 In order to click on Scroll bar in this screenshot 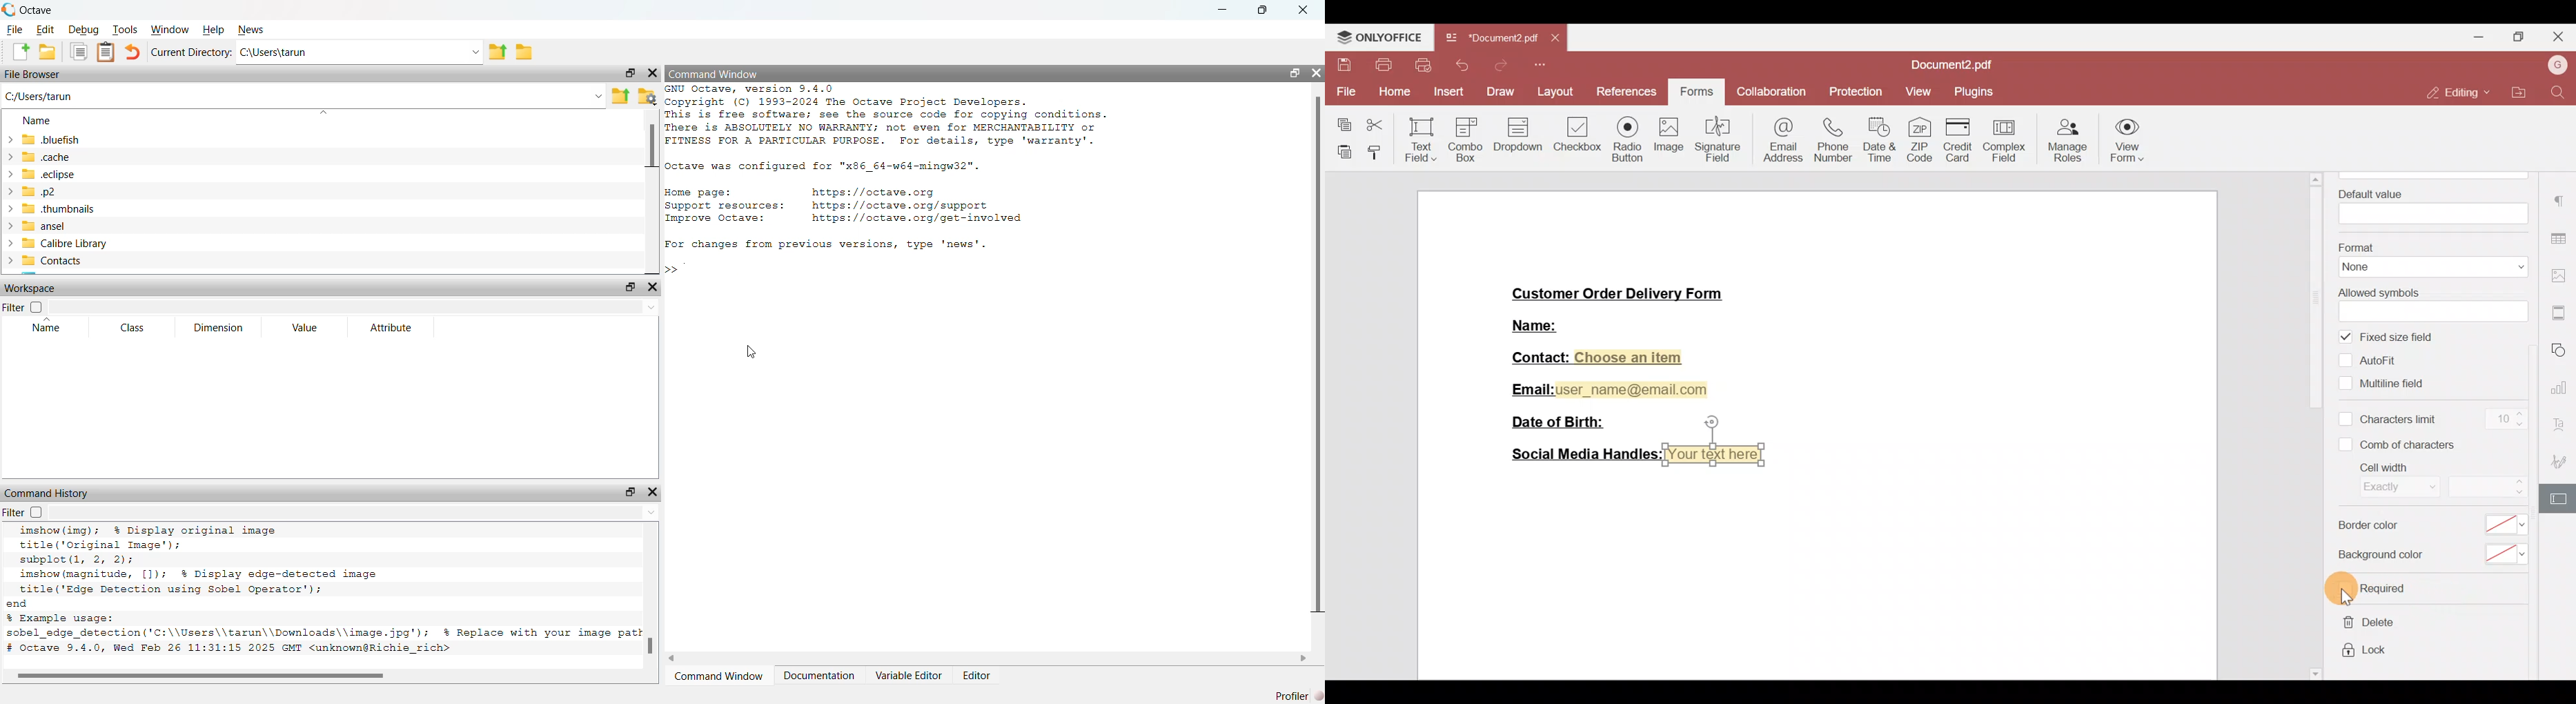, I will do `click(2319, 425)`.